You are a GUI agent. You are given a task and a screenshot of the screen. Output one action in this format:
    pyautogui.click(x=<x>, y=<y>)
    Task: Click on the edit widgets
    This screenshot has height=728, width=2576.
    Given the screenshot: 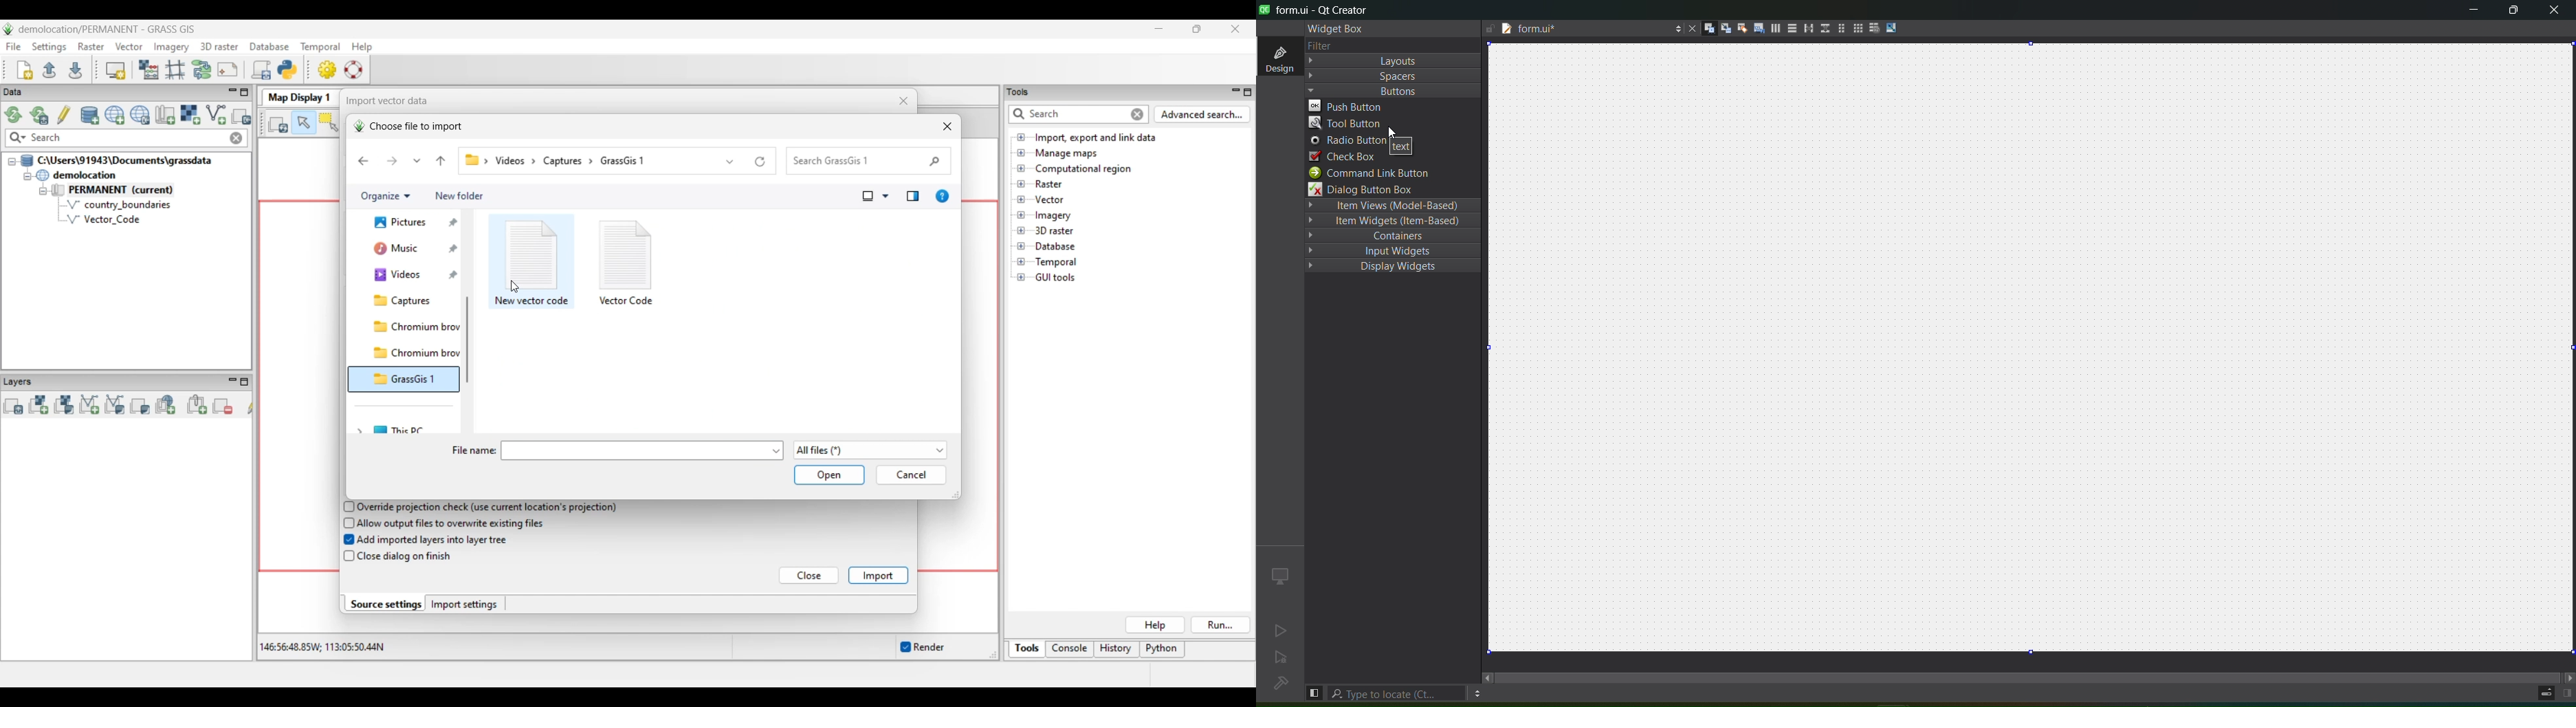 What is the action you would take?
    pyautogui.click(x=1706, y=28)
    